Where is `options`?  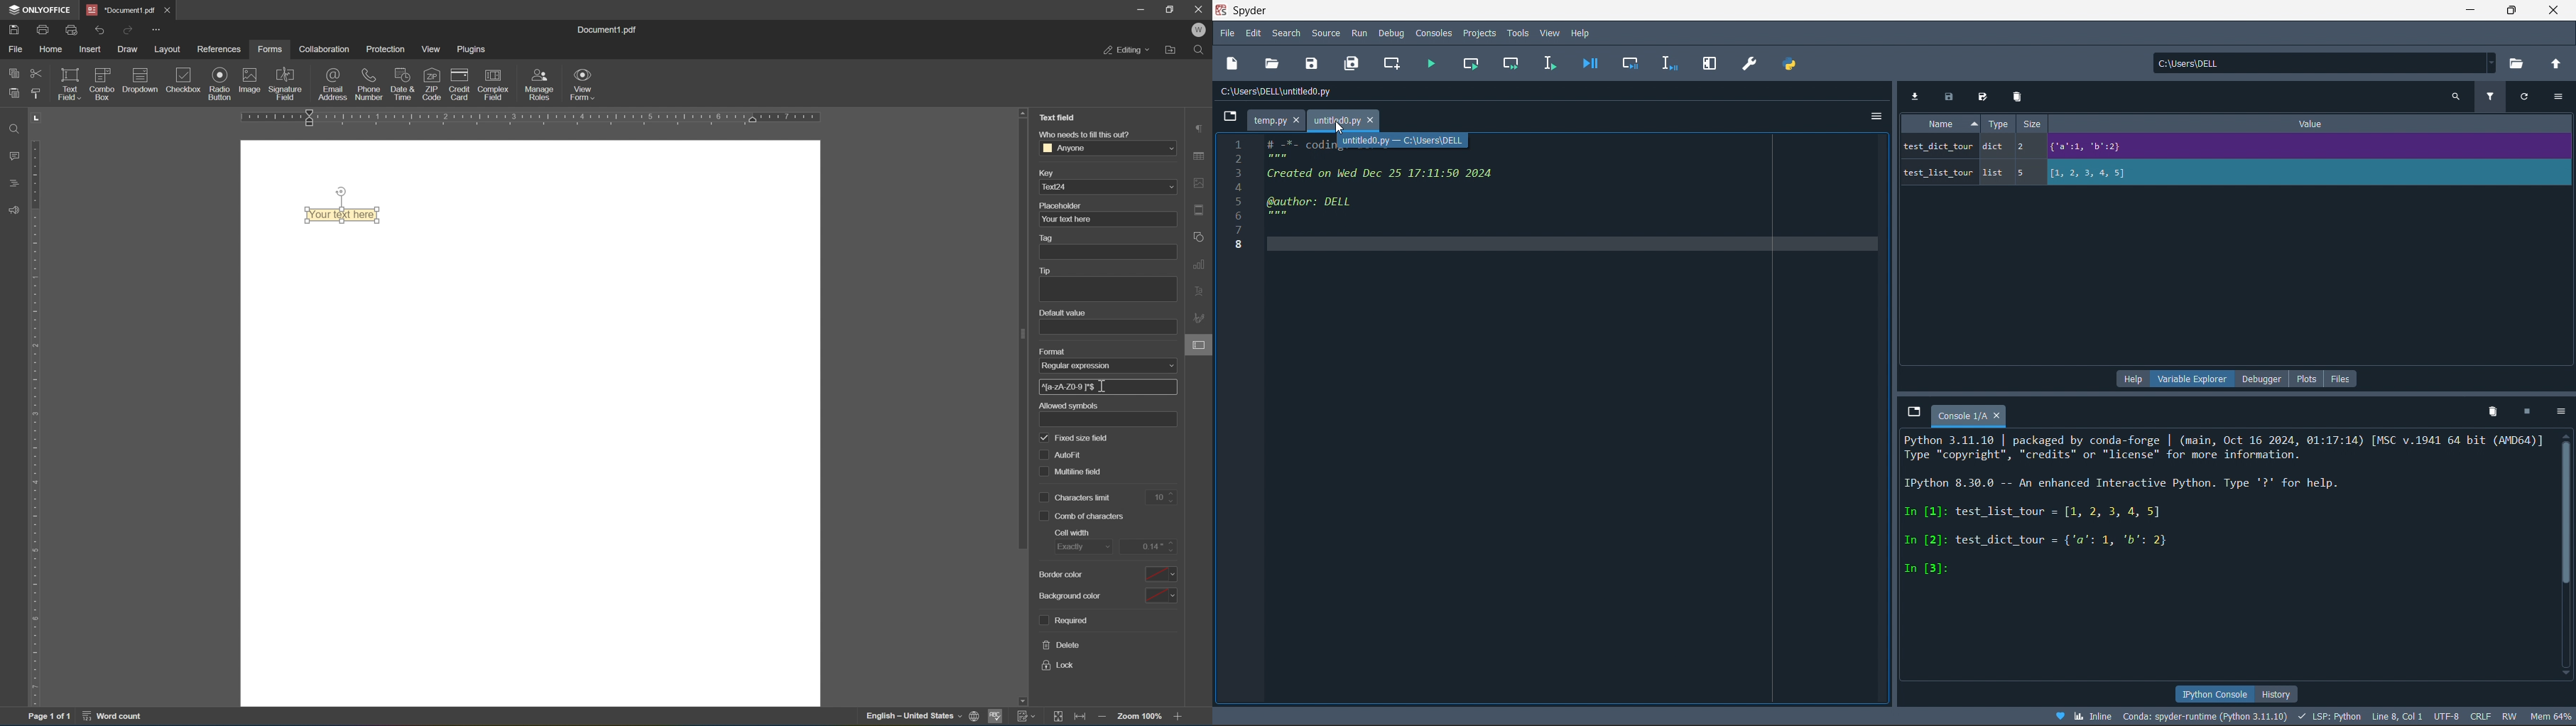
options is located at coordinates (1874, 115).